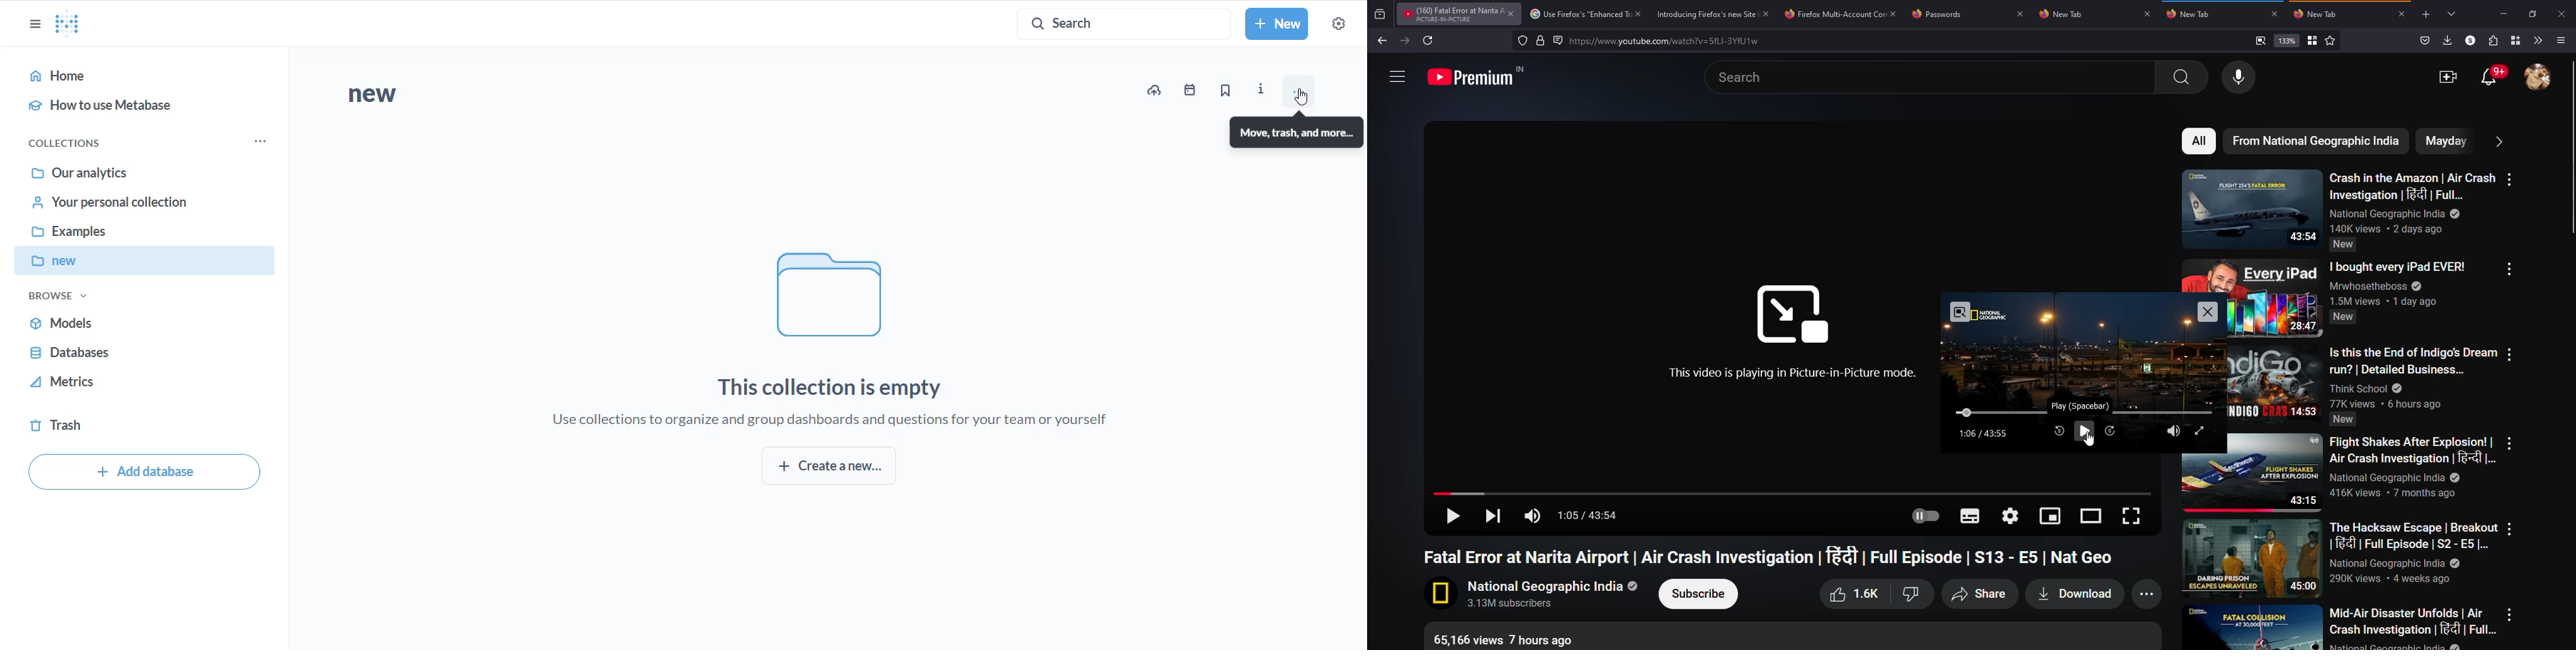 Image resolution: width=2576 pixels, height=672 pixels. Describe the element at coordinates (1277, 25) in the screenshot. I see `NEW BUTTON` at that location.